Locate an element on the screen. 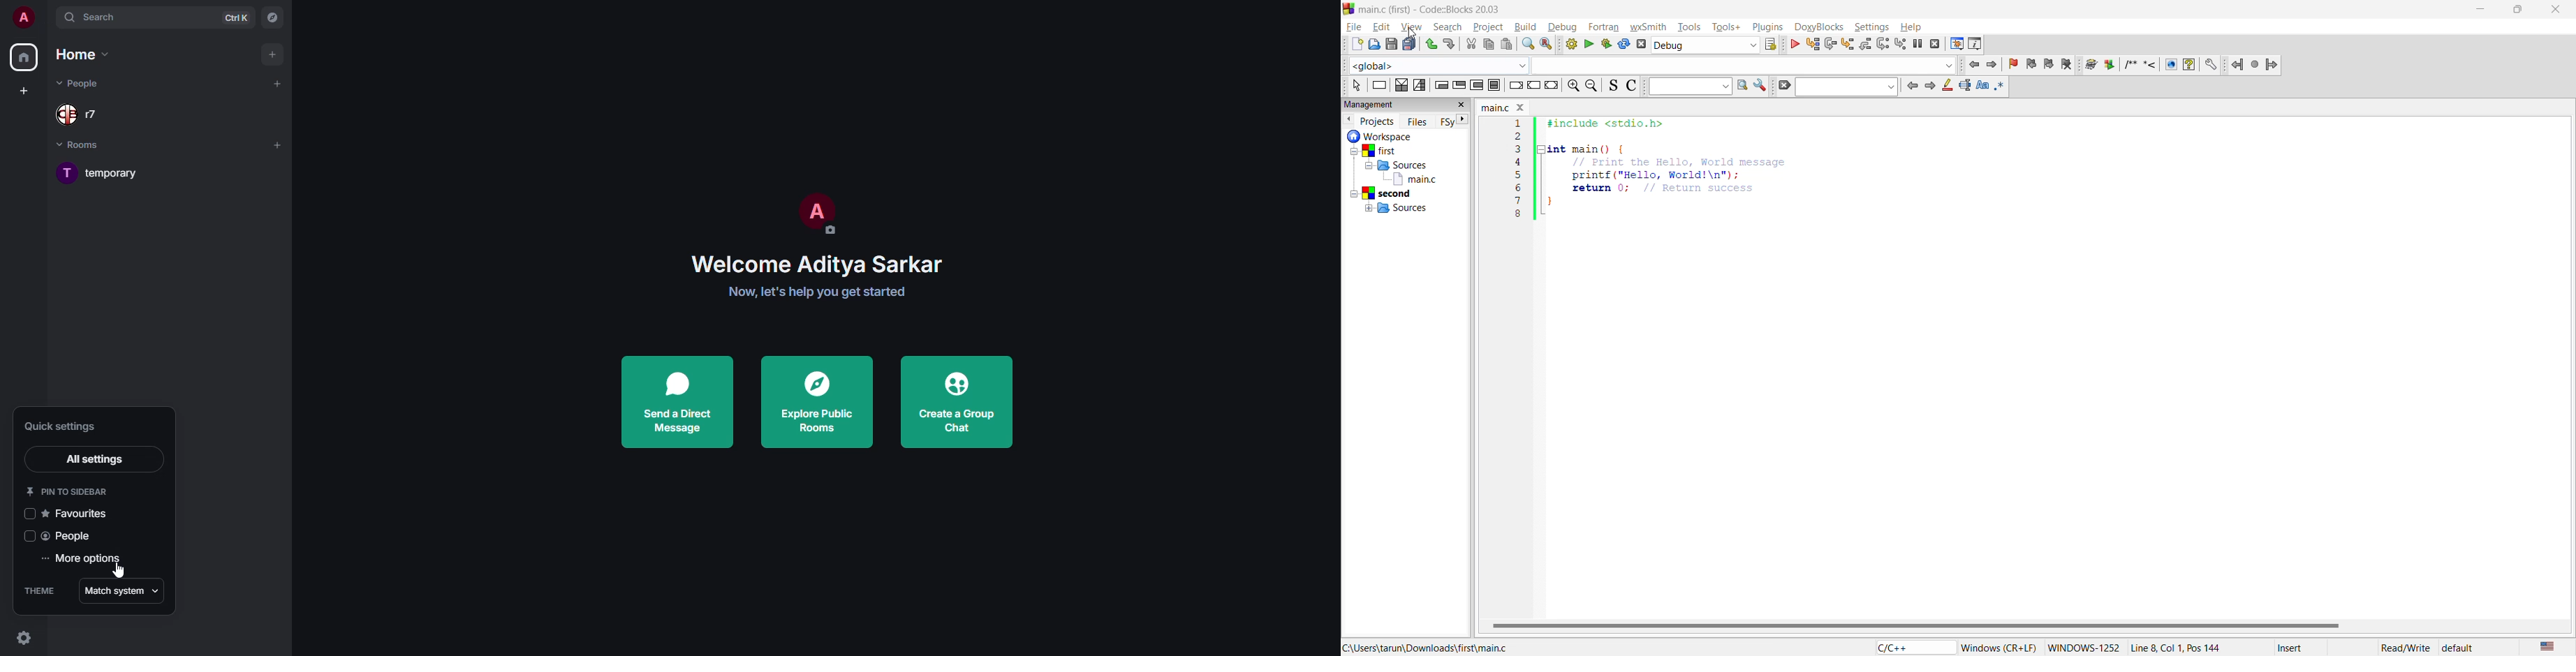 The image size is (2576, 672). build target is located at coordinates (1706, 46).